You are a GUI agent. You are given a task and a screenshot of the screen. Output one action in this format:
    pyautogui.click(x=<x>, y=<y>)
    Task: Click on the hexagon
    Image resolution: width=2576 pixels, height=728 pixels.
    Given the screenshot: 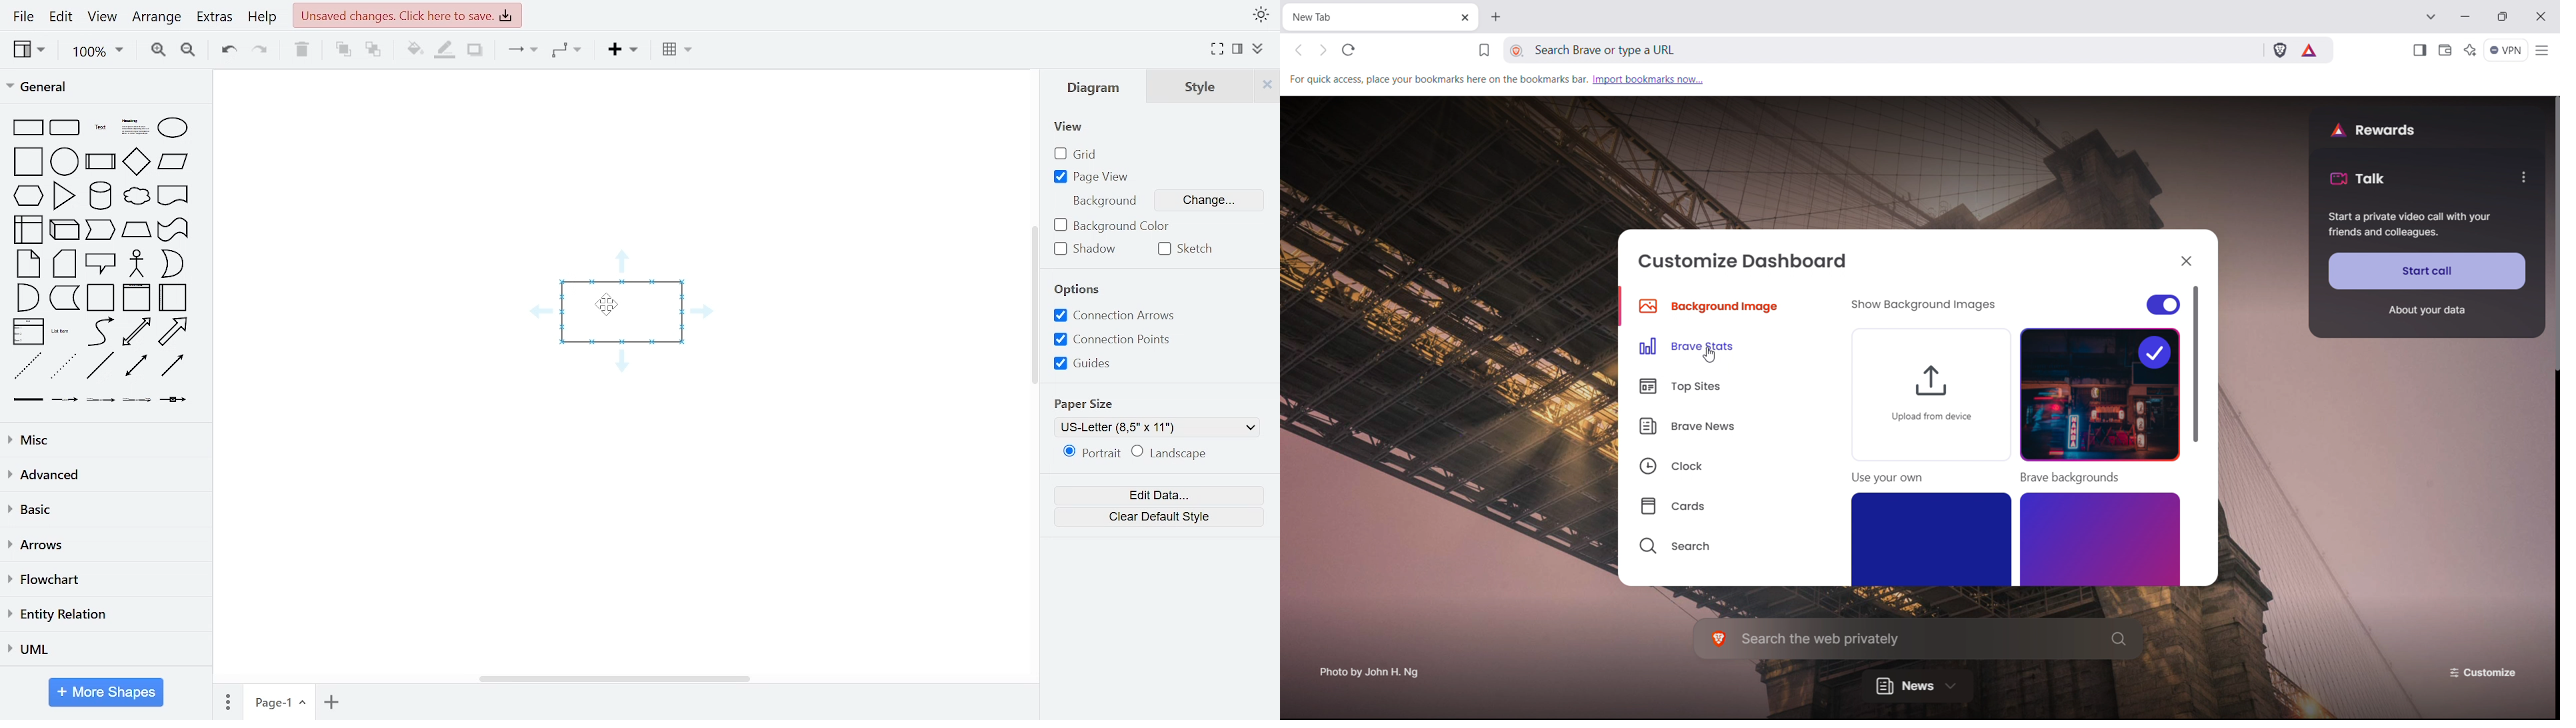 What is the action you would take?
    pyautogui.click(x=27, y=195)
    